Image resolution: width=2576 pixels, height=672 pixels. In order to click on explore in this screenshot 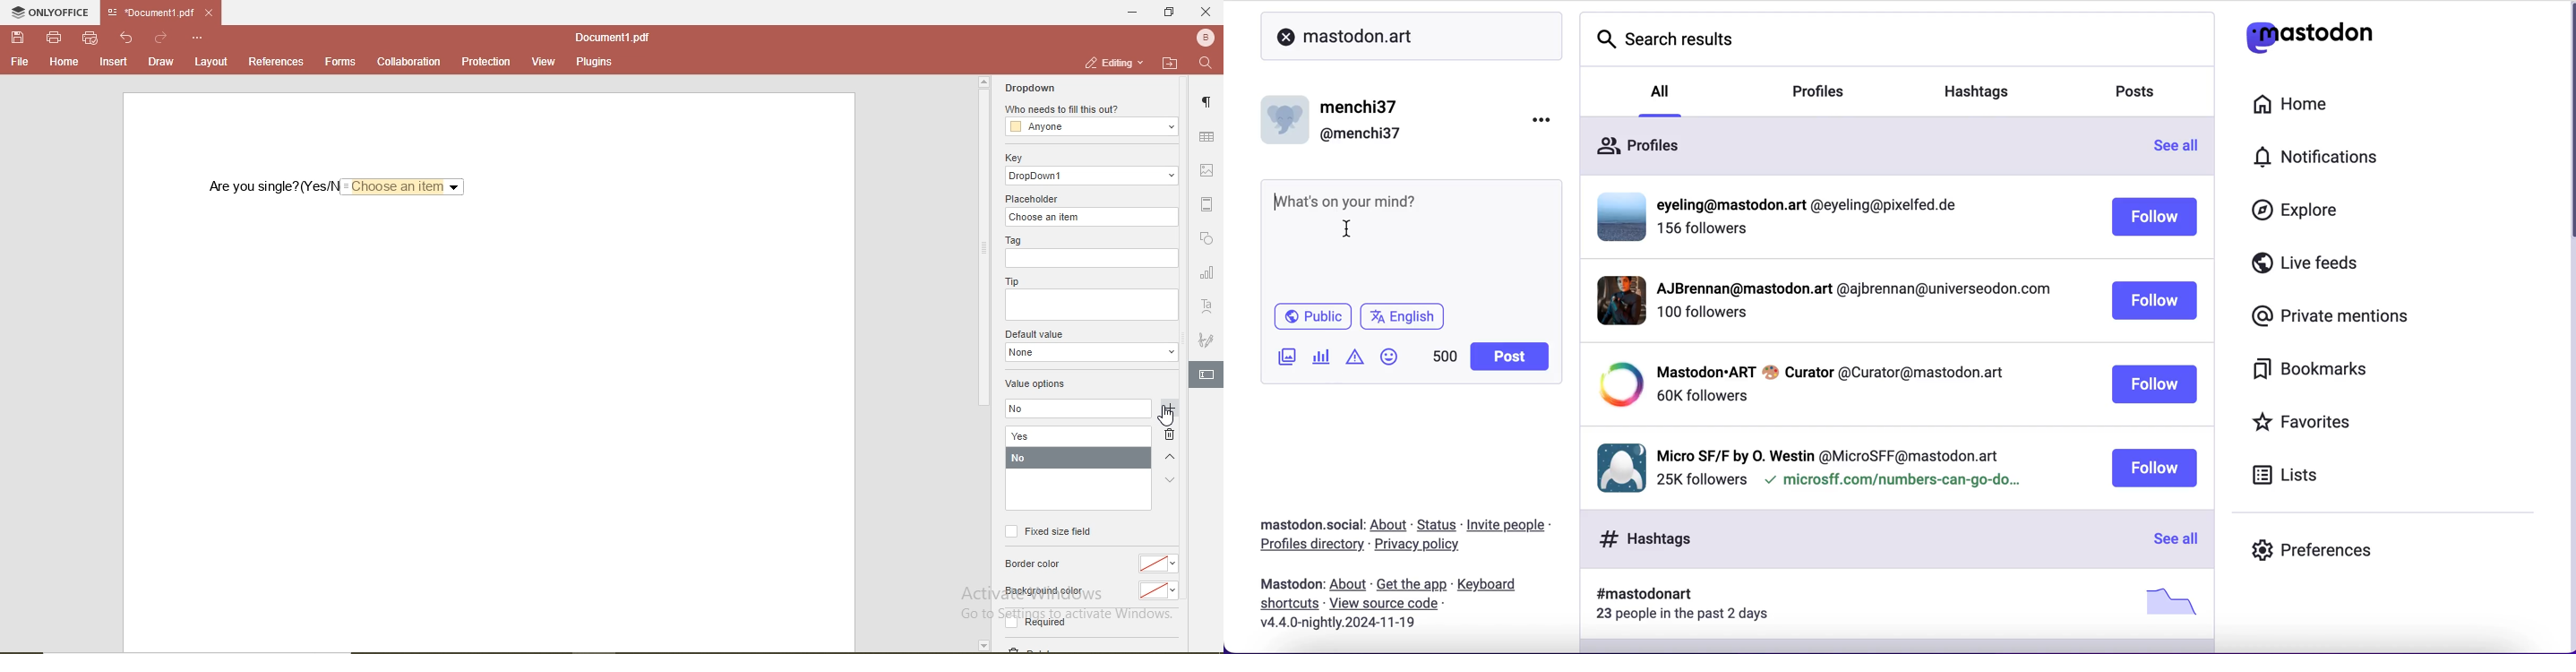, I will do `click(2299, 215)`.